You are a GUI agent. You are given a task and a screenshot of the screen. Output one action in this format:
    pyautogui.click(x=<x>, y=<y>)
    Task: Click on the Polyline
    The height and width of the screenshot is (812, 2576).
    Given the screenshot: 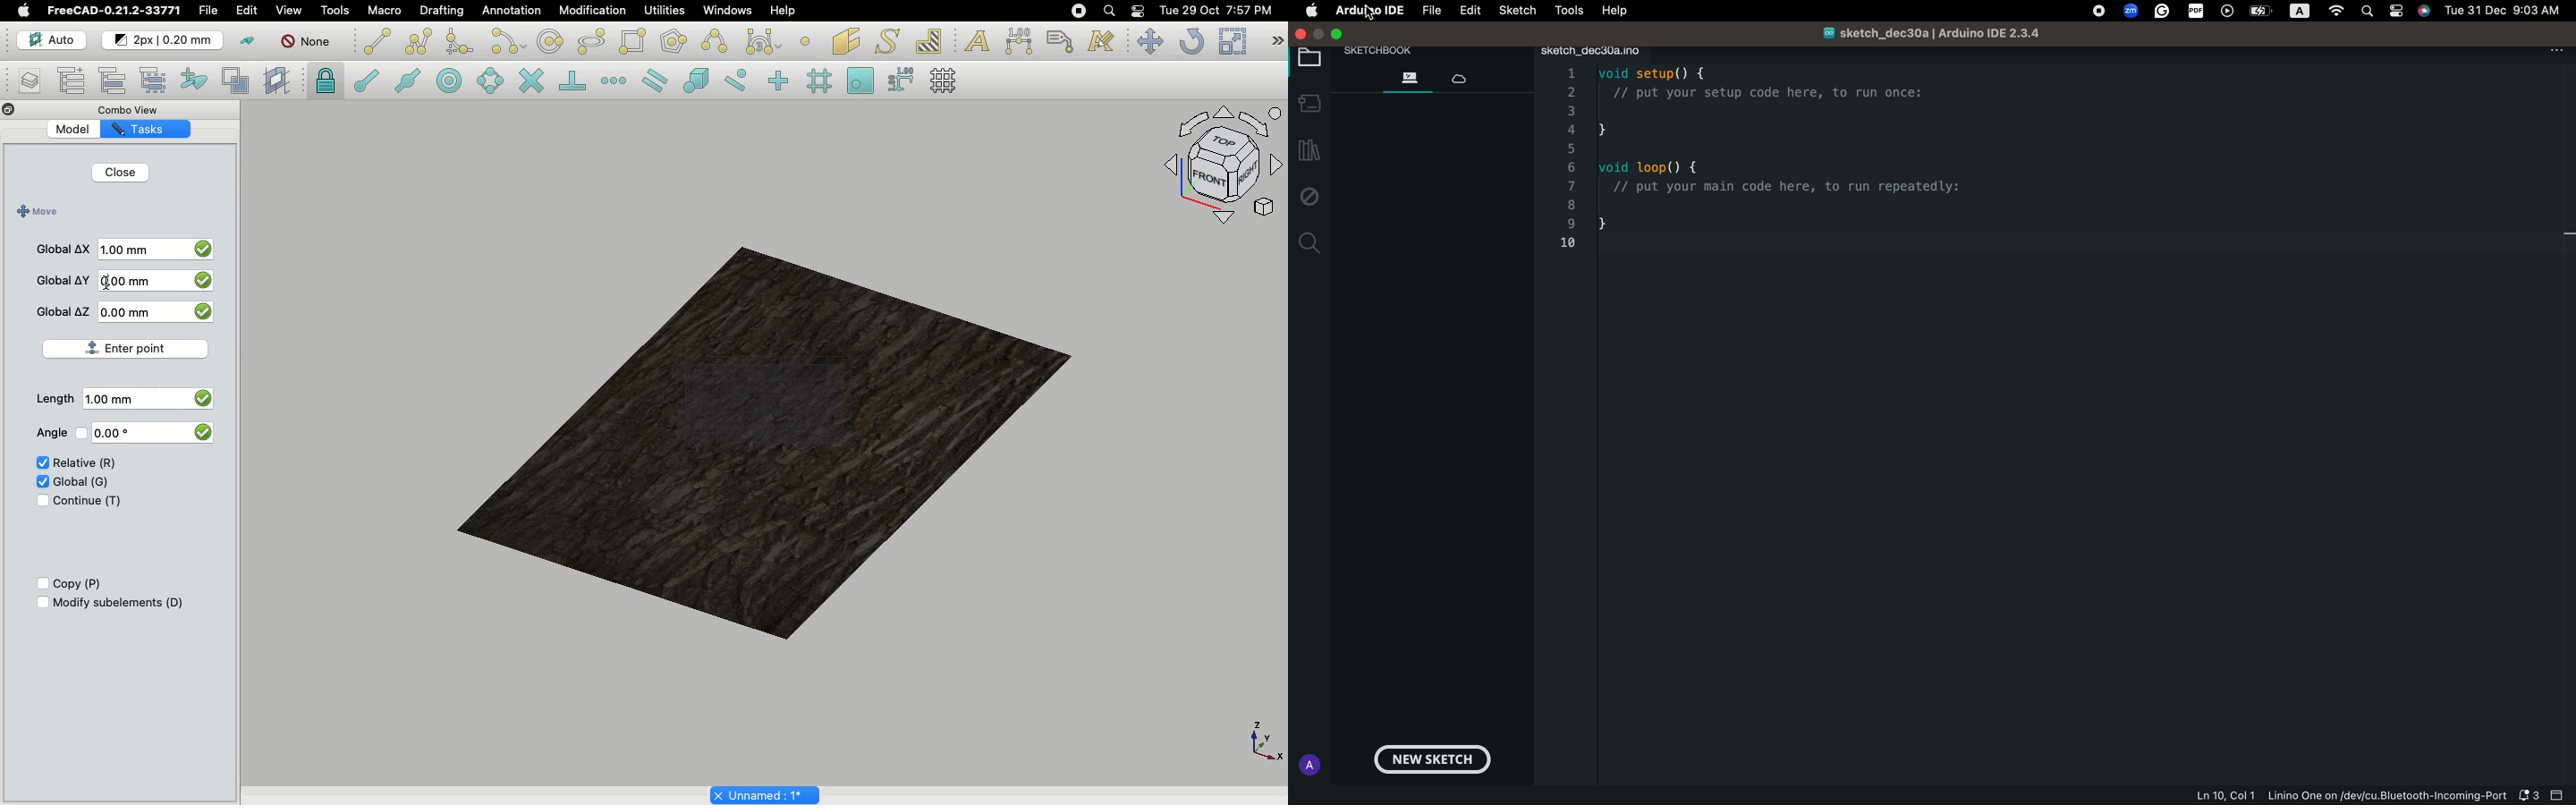 What is the action you would take?
    pyautogui.click(x=419, y=41)
    